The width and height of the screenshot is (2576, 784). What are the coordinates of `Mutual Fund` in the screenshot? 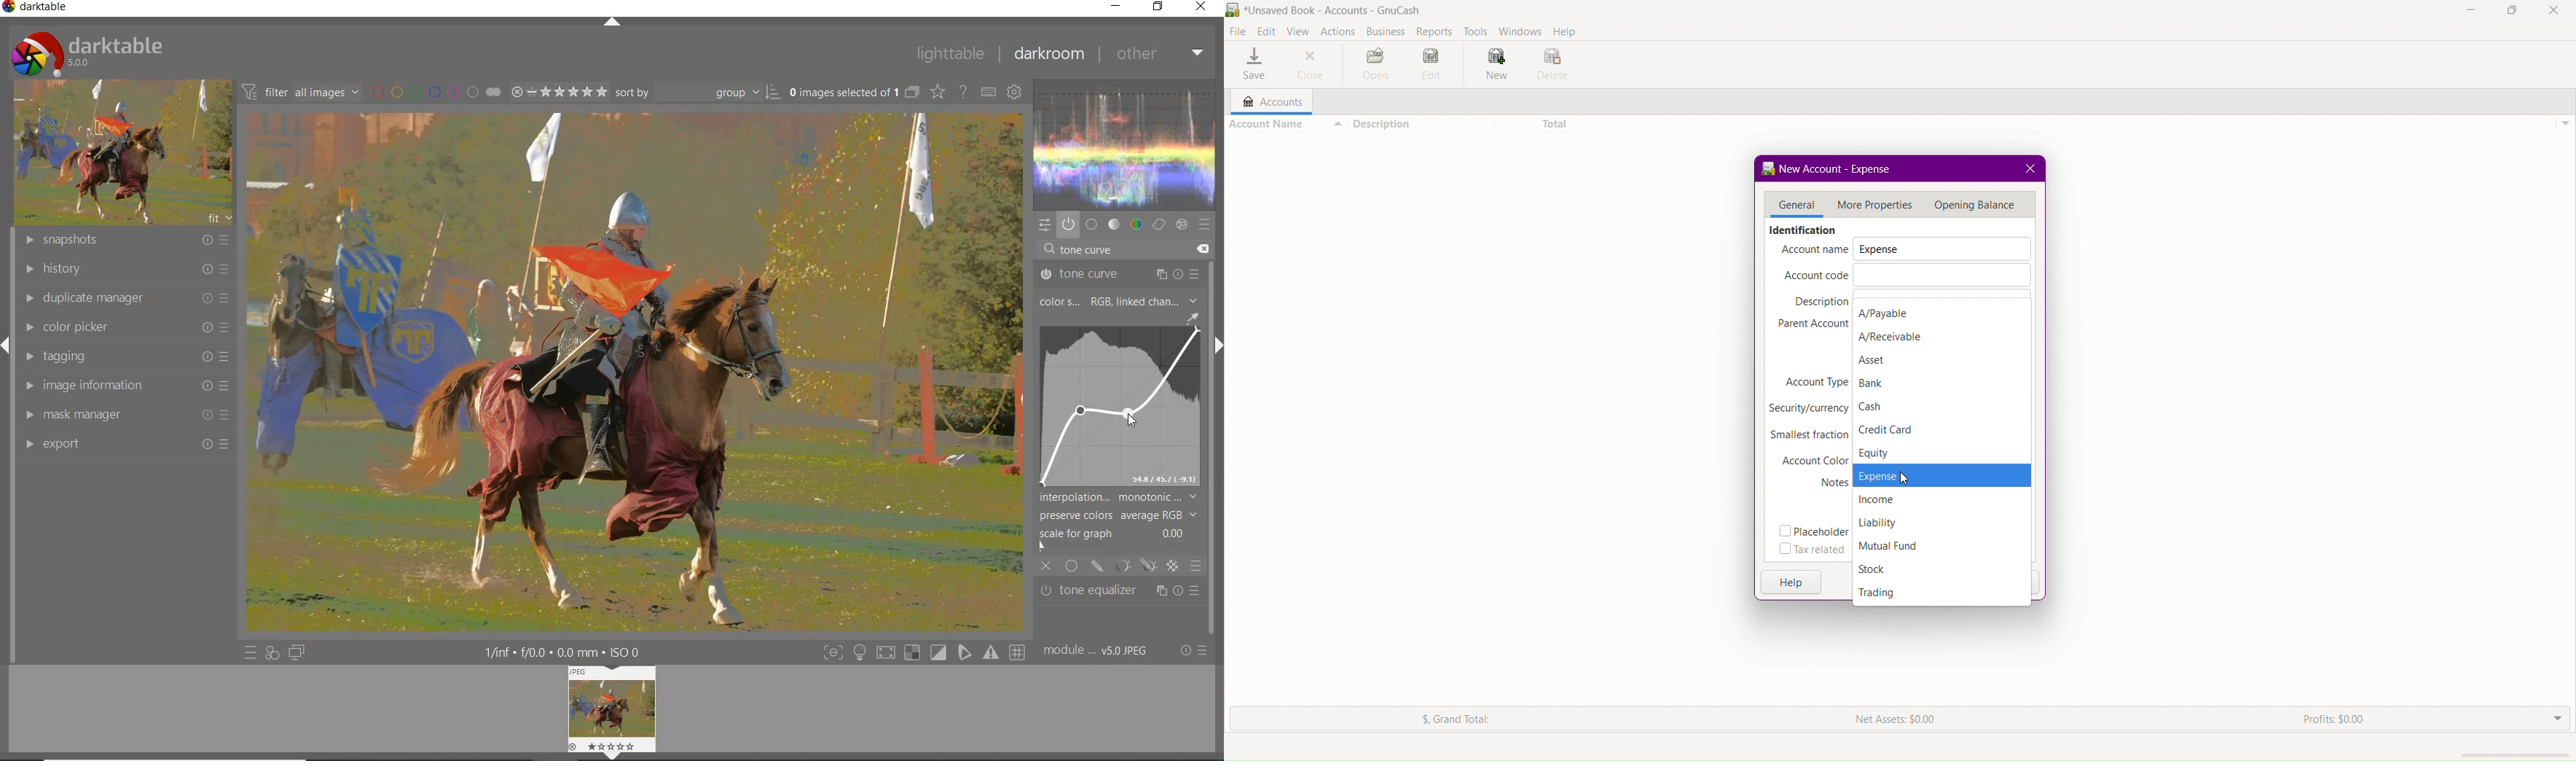 It's located at (1890, 546).